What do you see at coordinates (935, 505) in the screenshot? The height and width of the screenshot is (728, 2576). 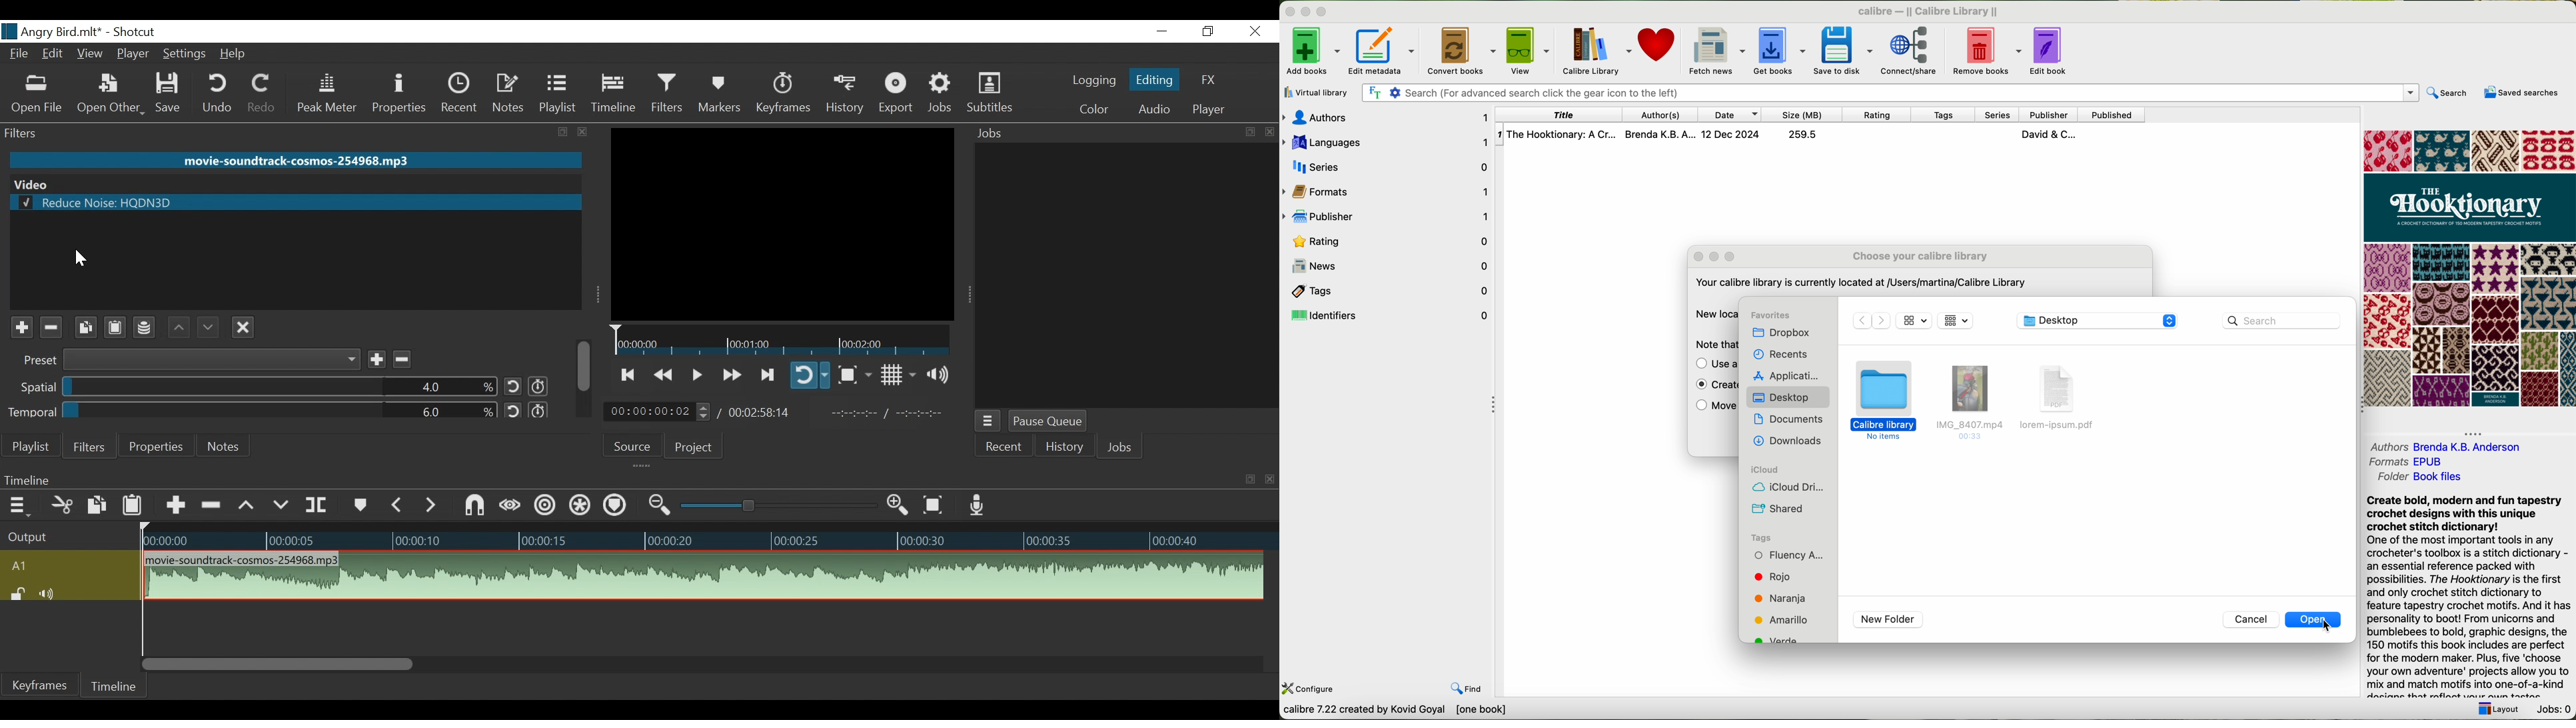 I see `Zoom to fit` at bounding box center [935, 505].